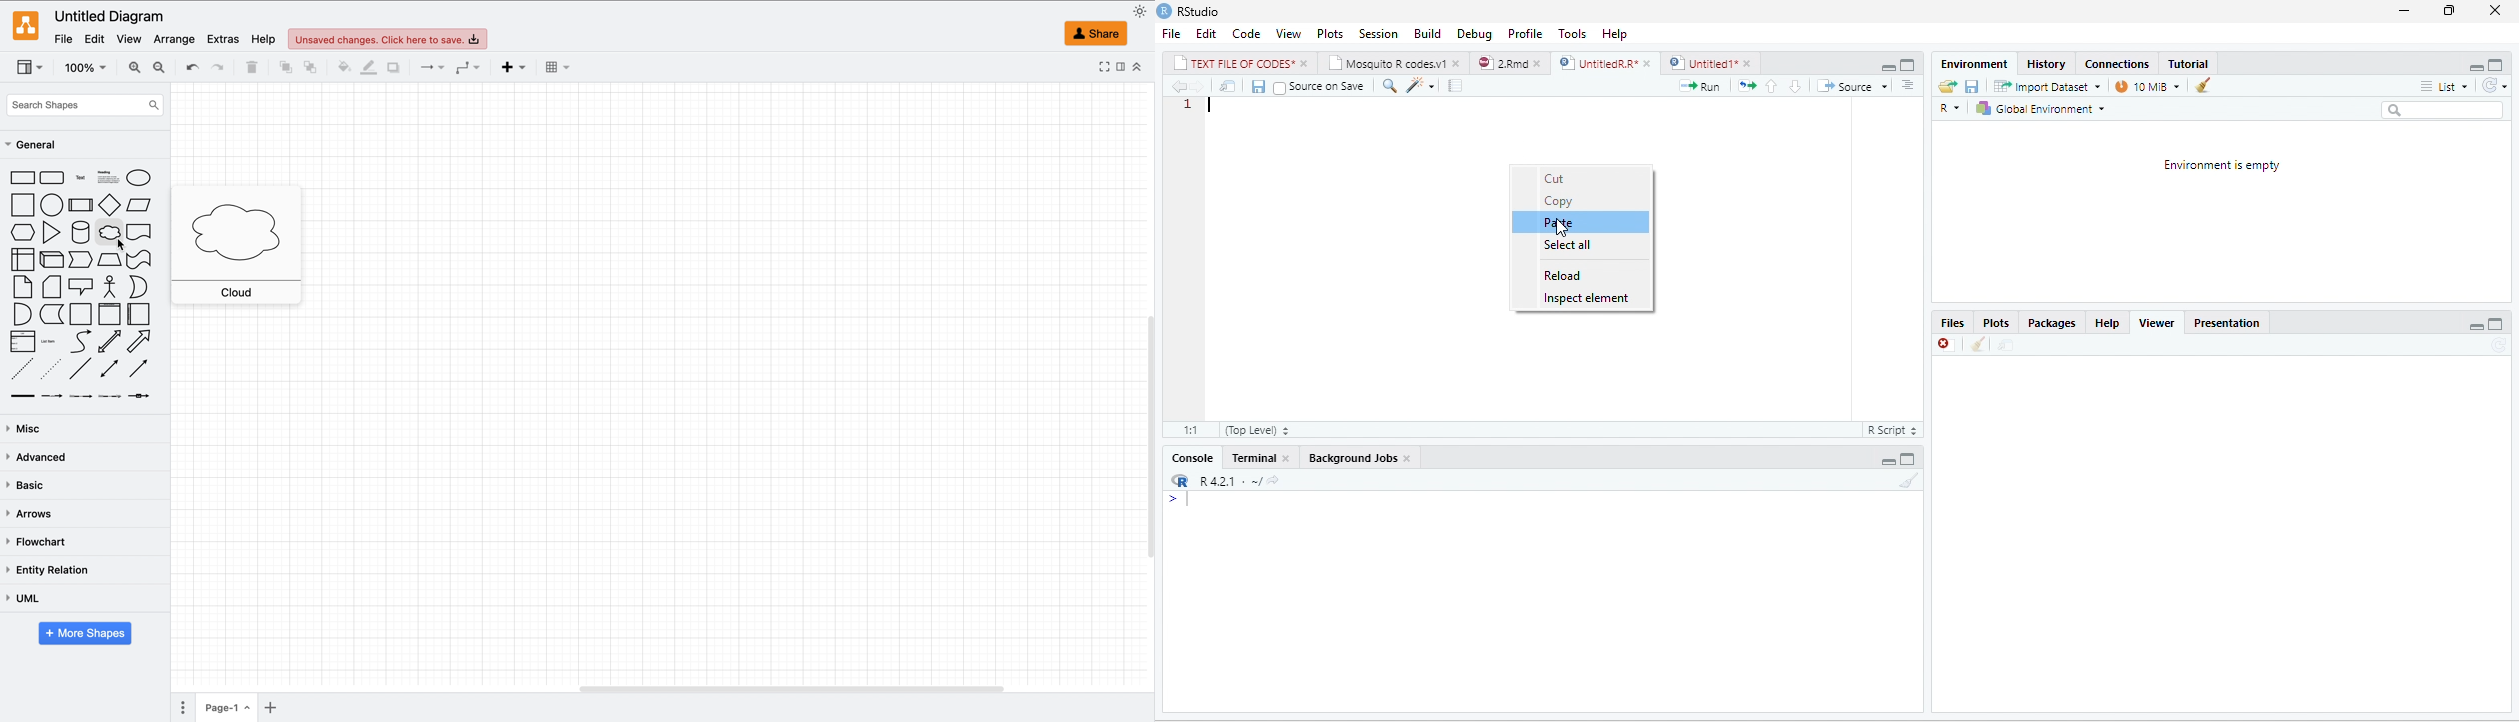 Image resolution: width=2520 pixels, height=728 pixels. Describe the element at coordinates (26, 600) in the screenshot. I see `uml` at that location.